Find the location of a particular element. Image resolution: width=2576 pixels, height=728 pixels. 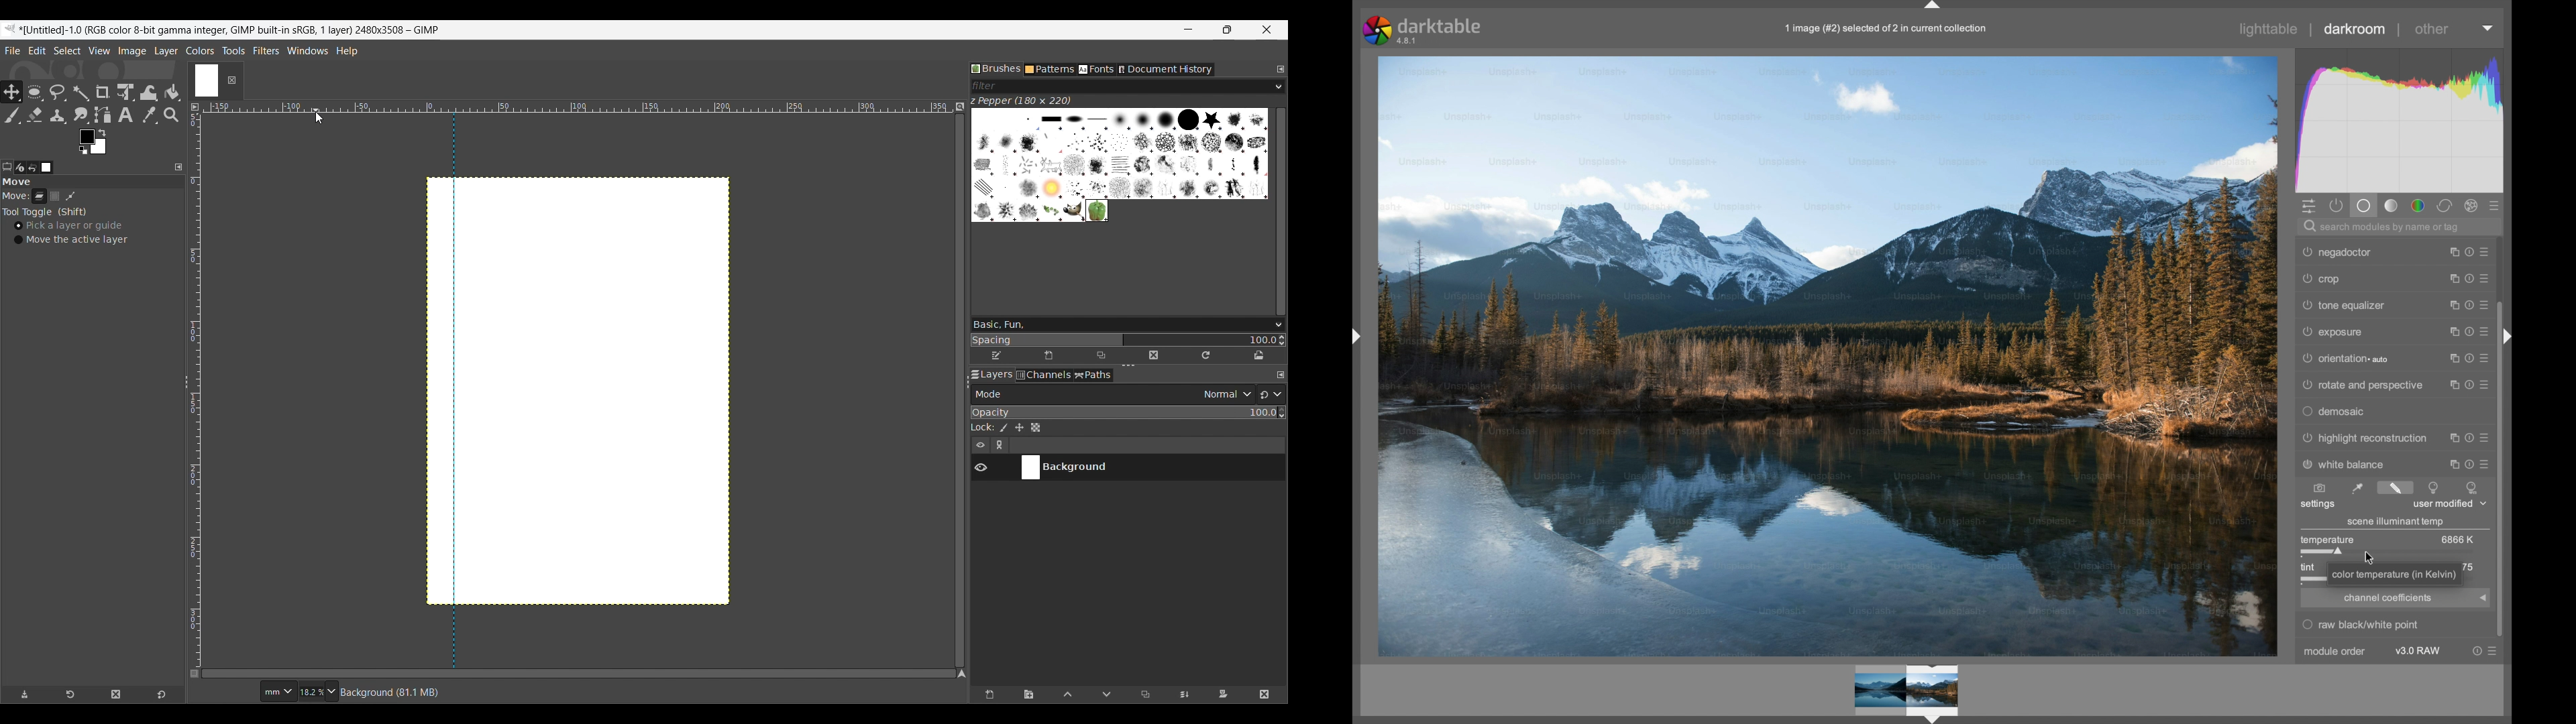

Drag handle is located at coordinates (1352, 335).